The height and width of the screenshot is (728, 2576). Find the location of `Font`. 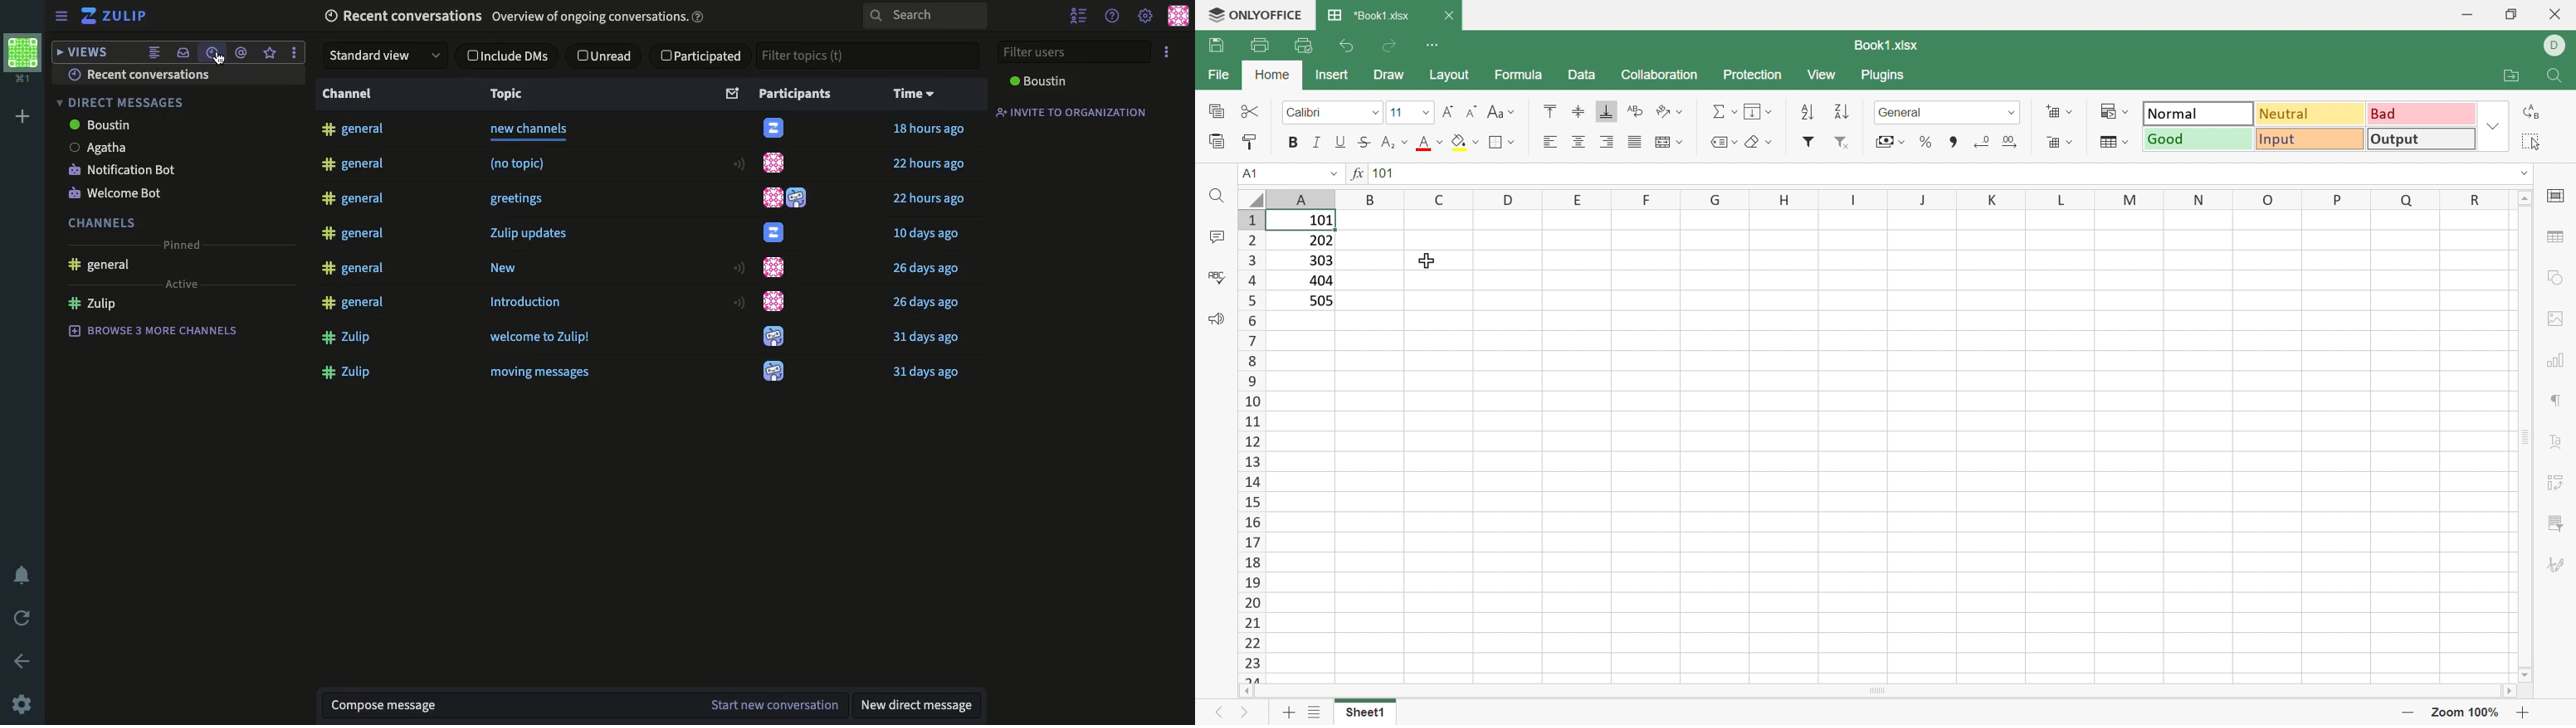

Font is located at coordinates (1309, 113).